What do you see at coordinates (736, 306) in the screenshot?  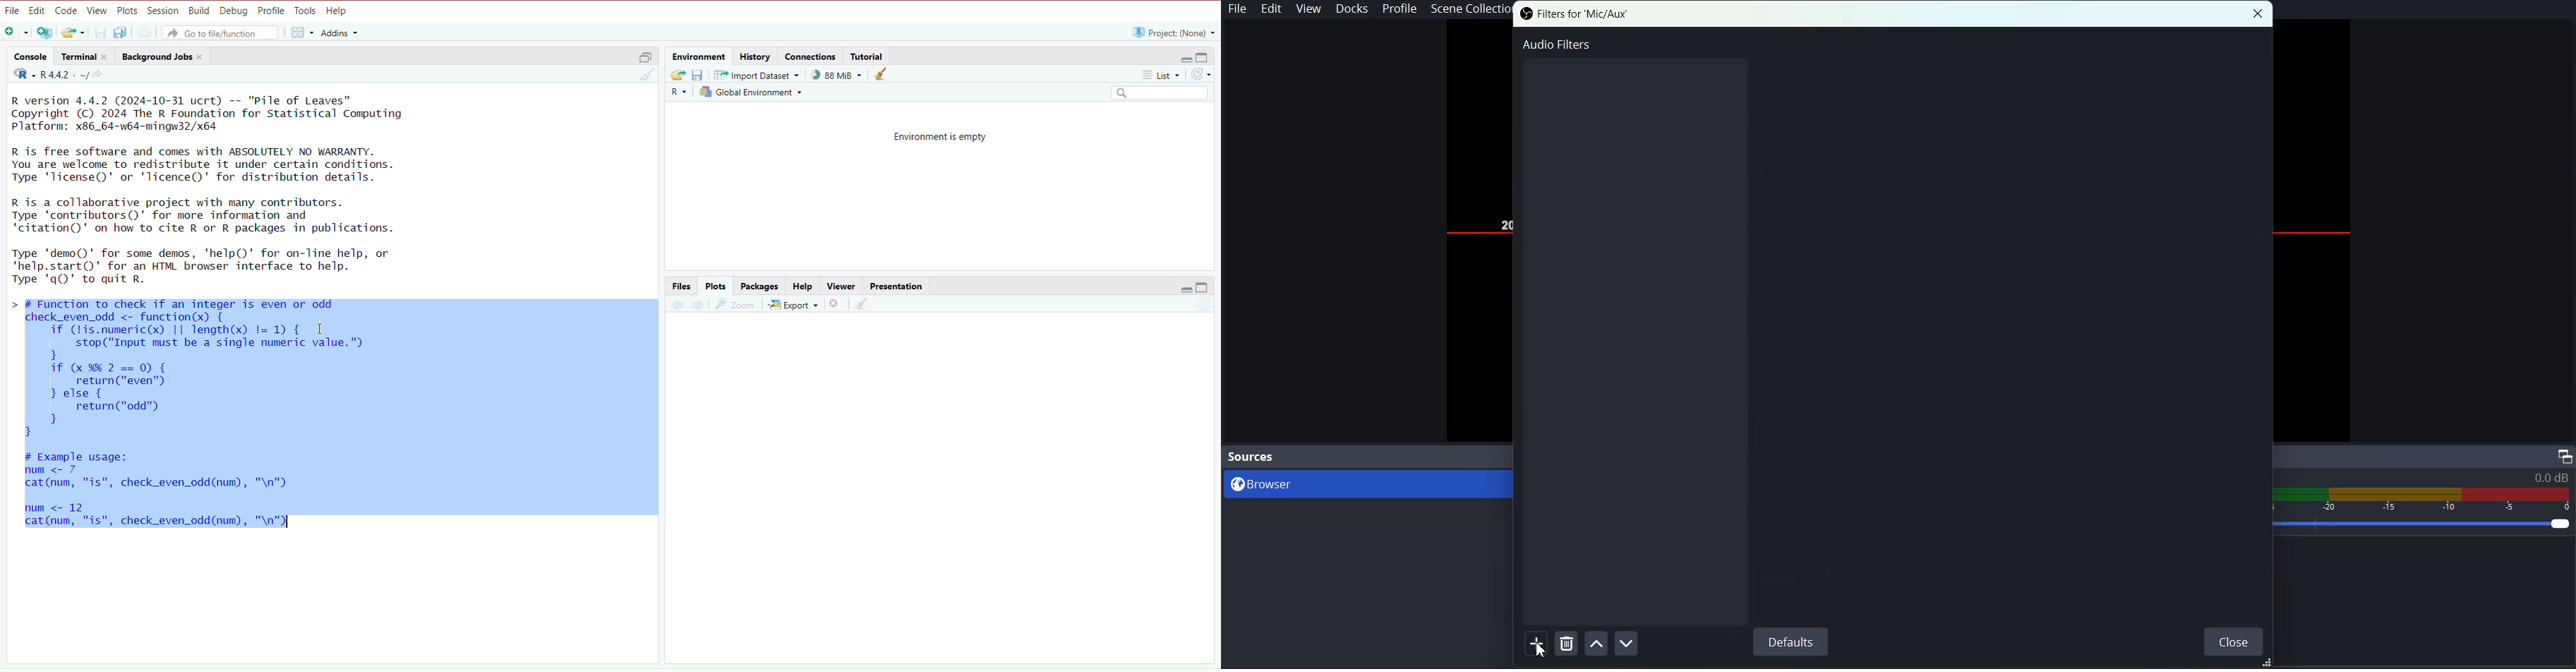 I see `zoom` at bounding box center [736, 306].